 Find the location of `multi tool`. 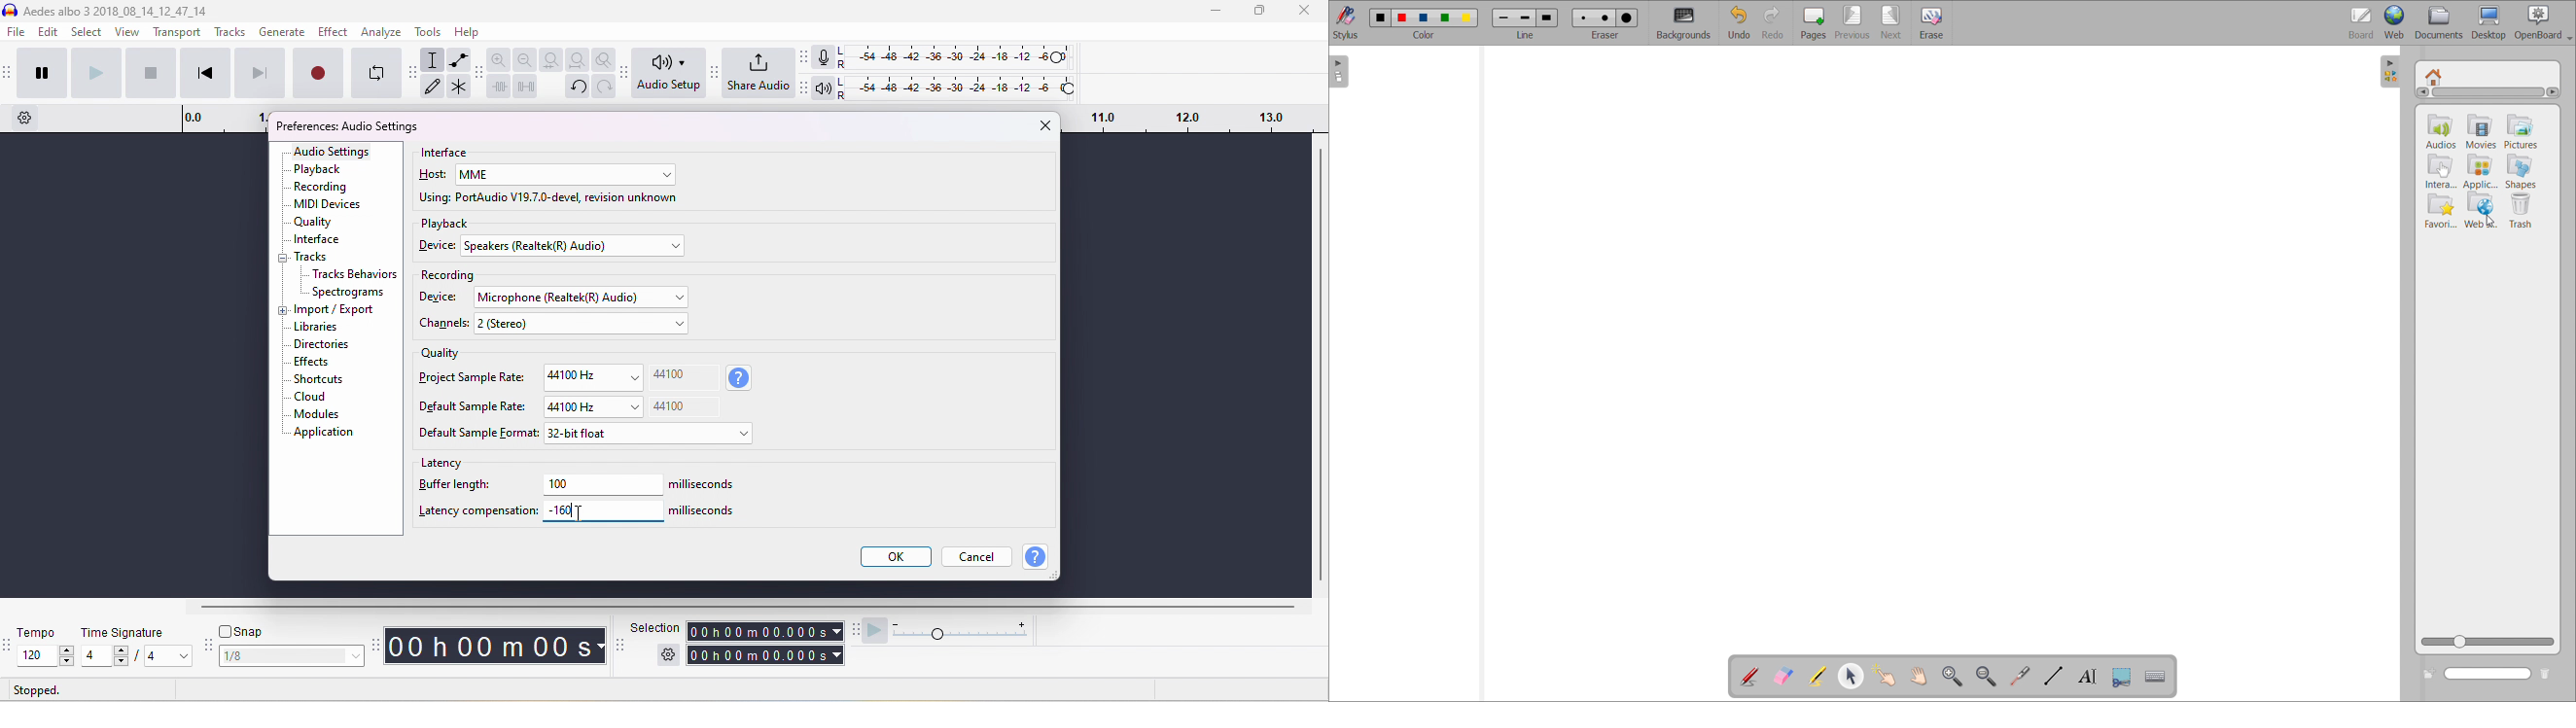

multi tool is located at coordinates (459, 89).